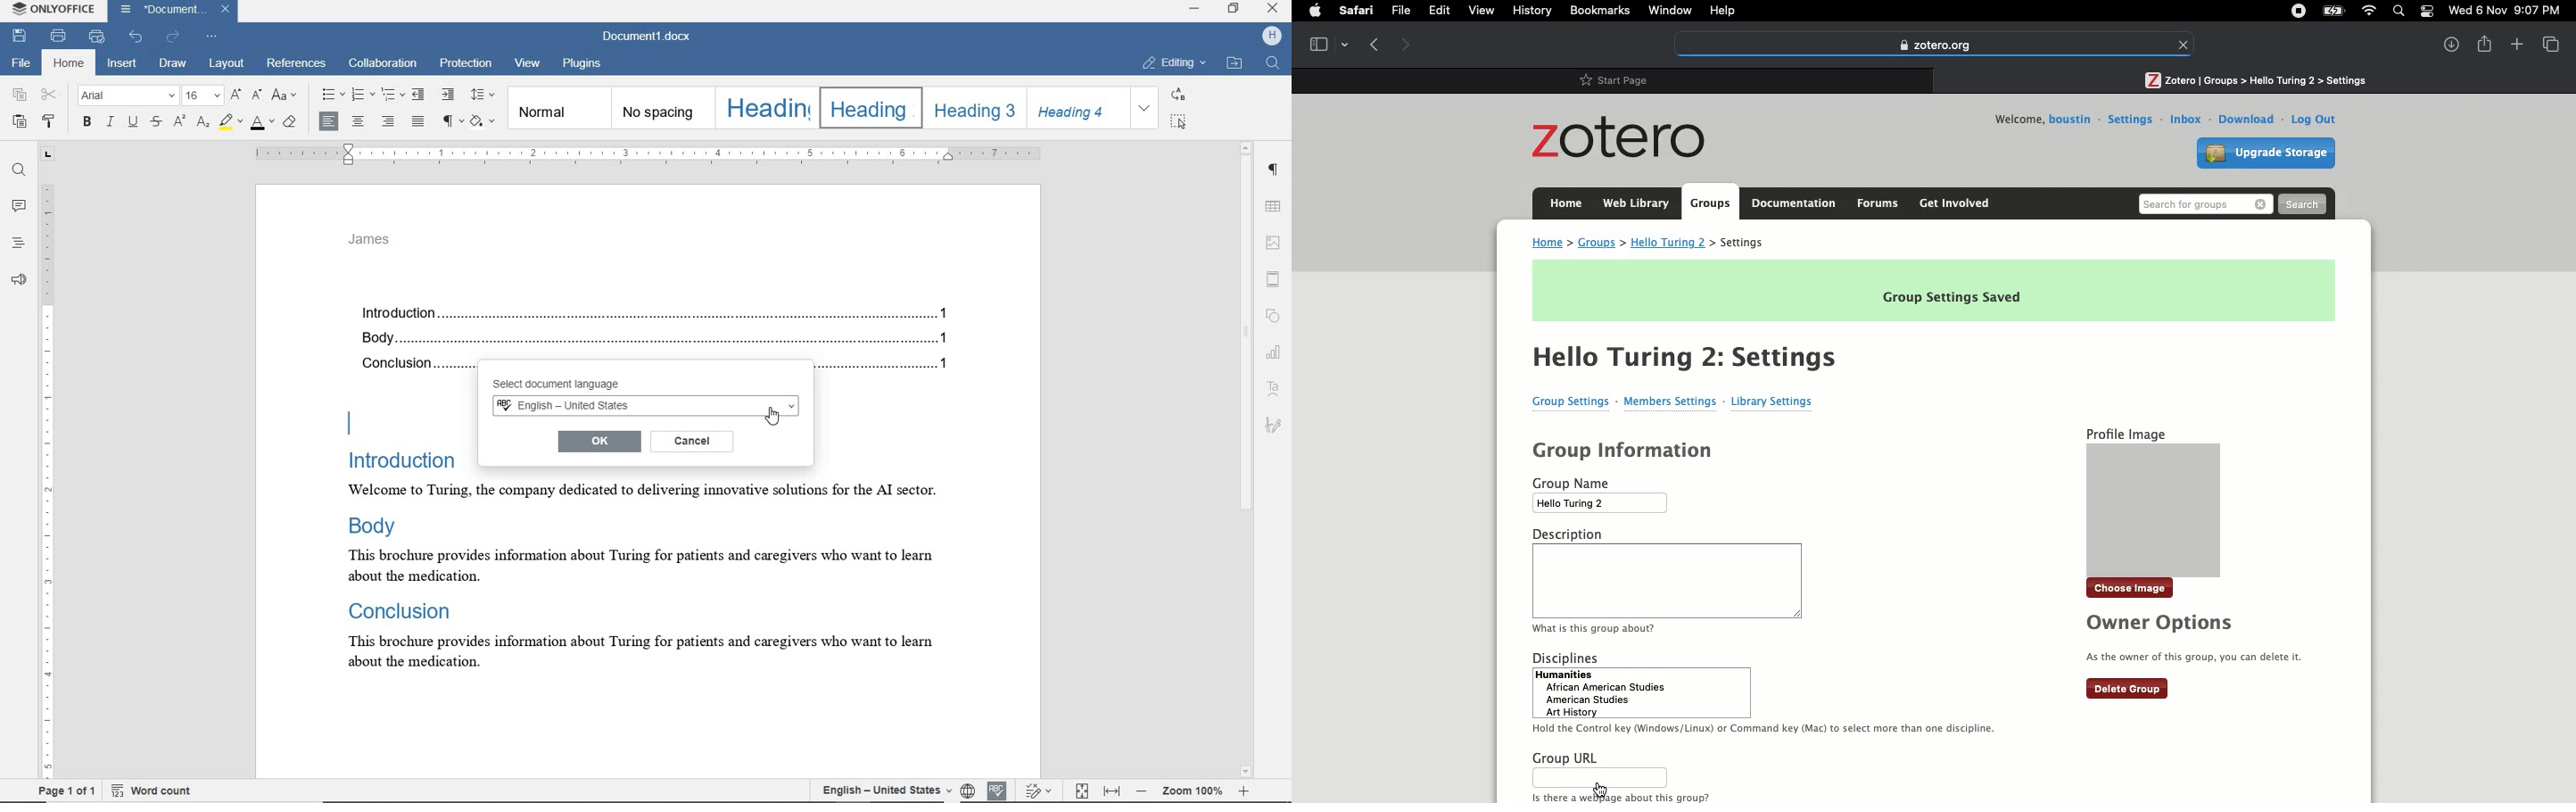  I want to click on Text Art, so click(1275, 389).